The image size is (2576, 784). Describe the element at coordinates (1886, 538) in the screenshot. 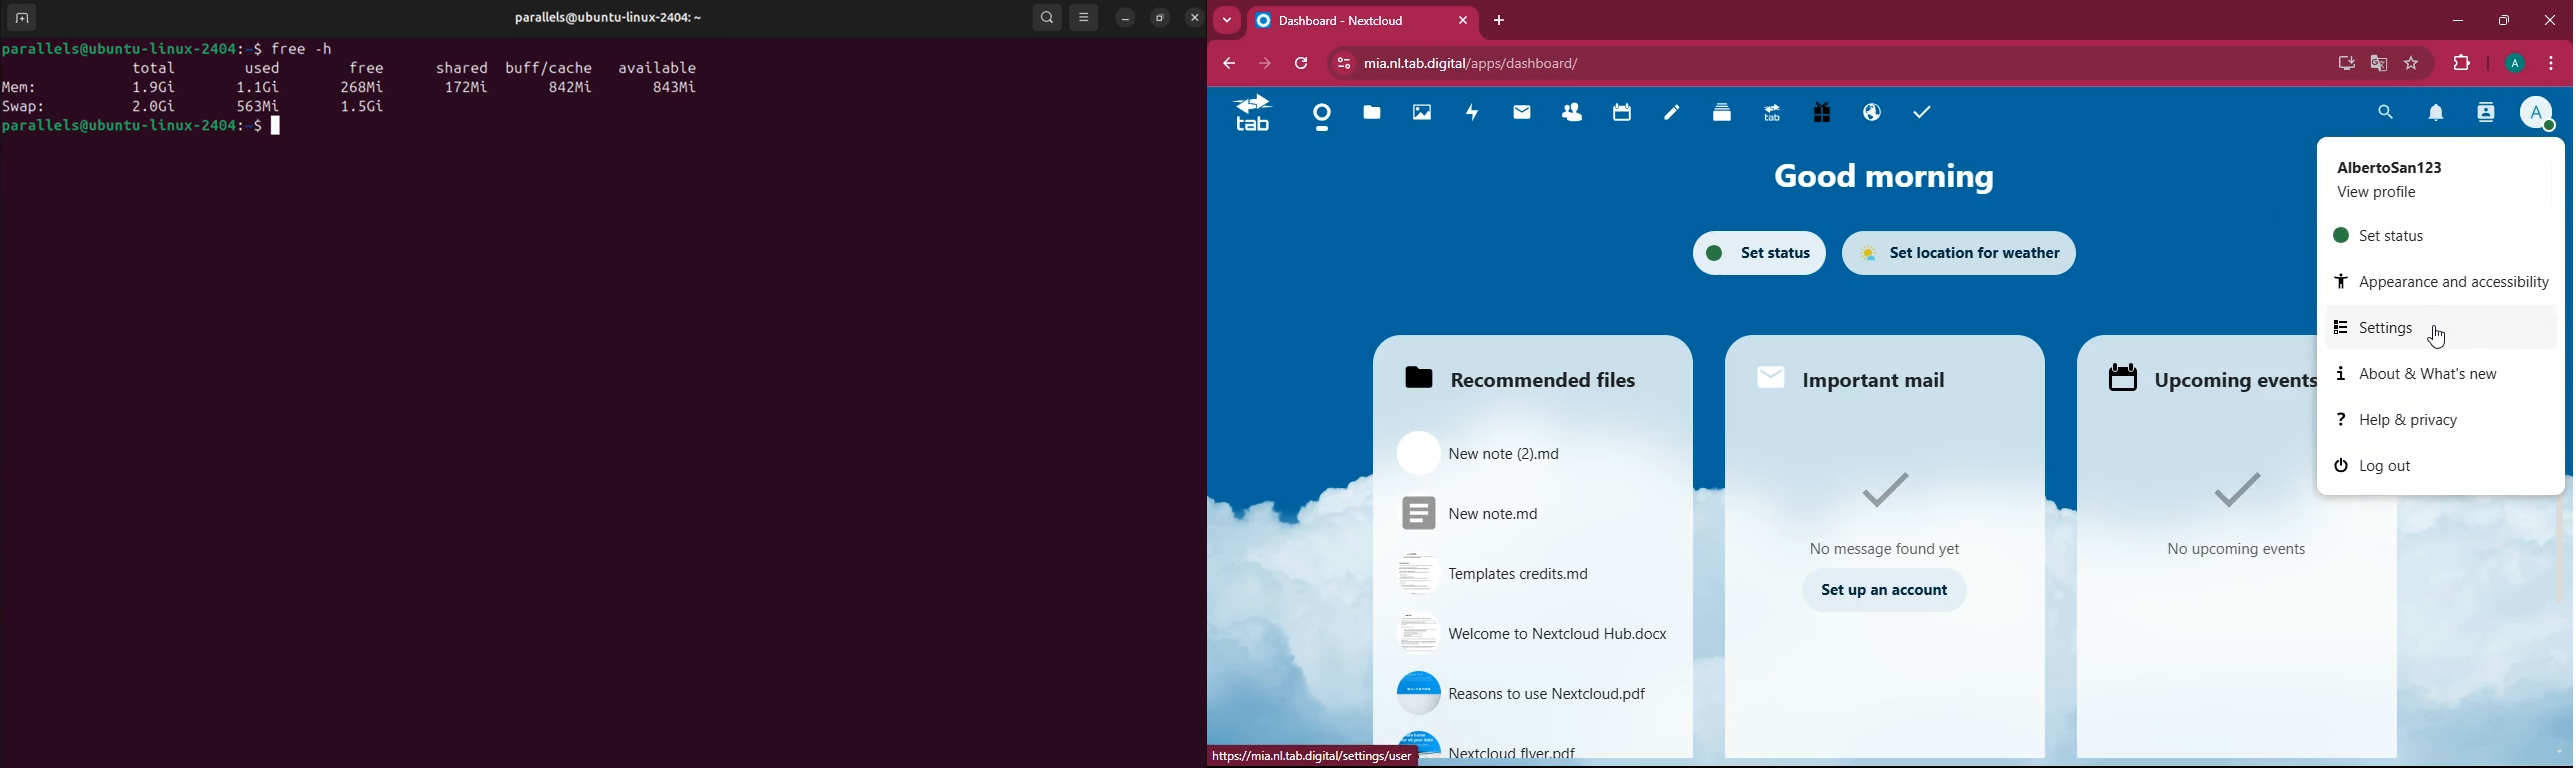

I see `no message found yet` at that location.